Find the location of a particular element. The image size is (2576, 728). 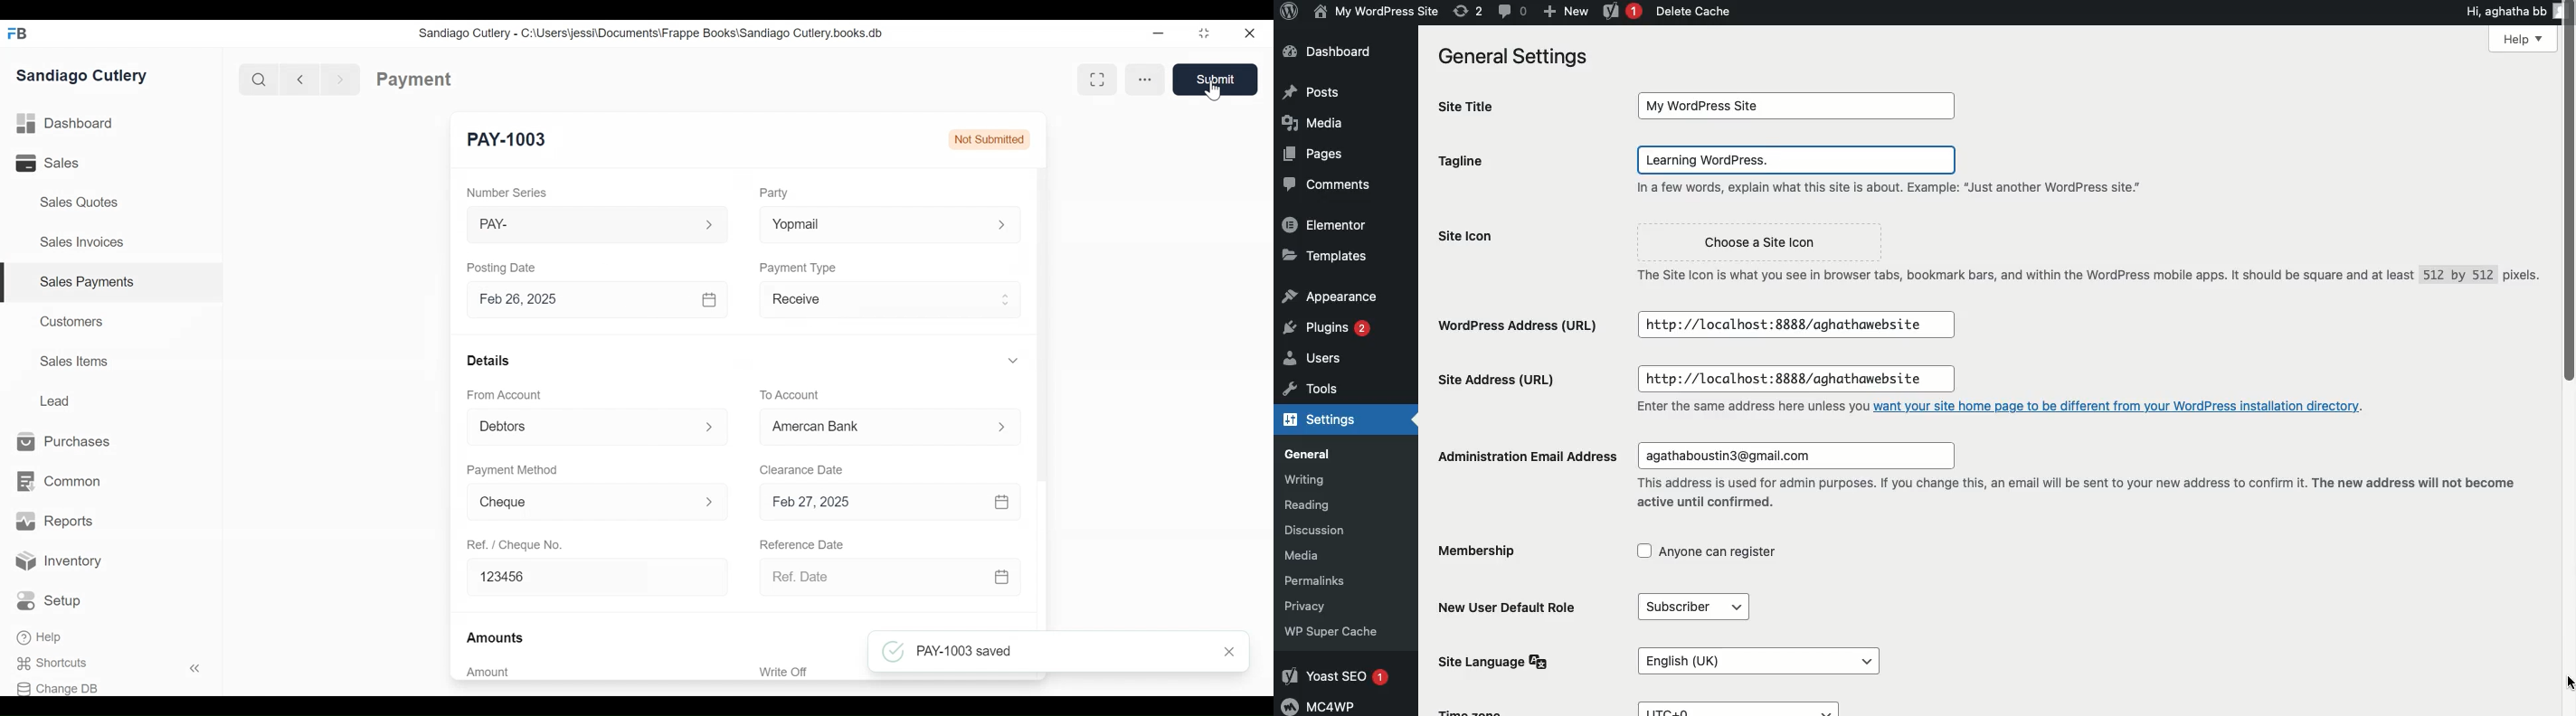

Vertical scroll bar is located at coordinates (1041, 326).